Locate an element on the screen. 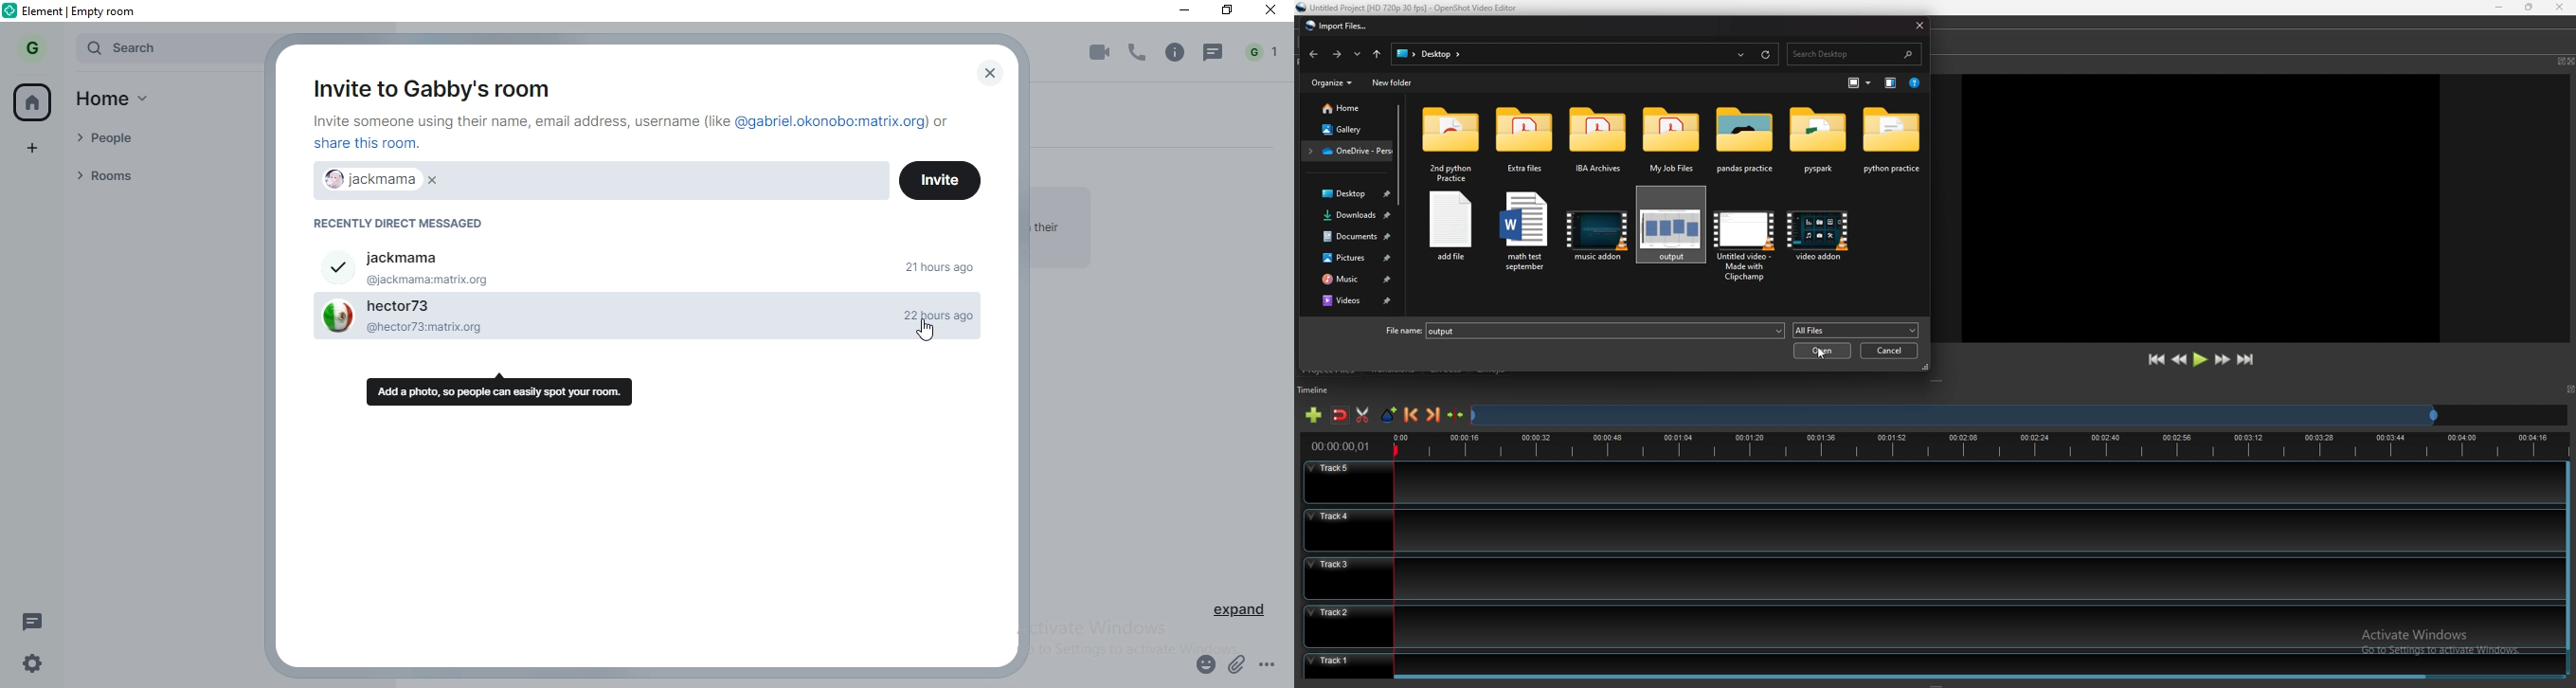 The height and width of the screenshot is (700, 2576). cursor is located at coordinates (1821, 354).